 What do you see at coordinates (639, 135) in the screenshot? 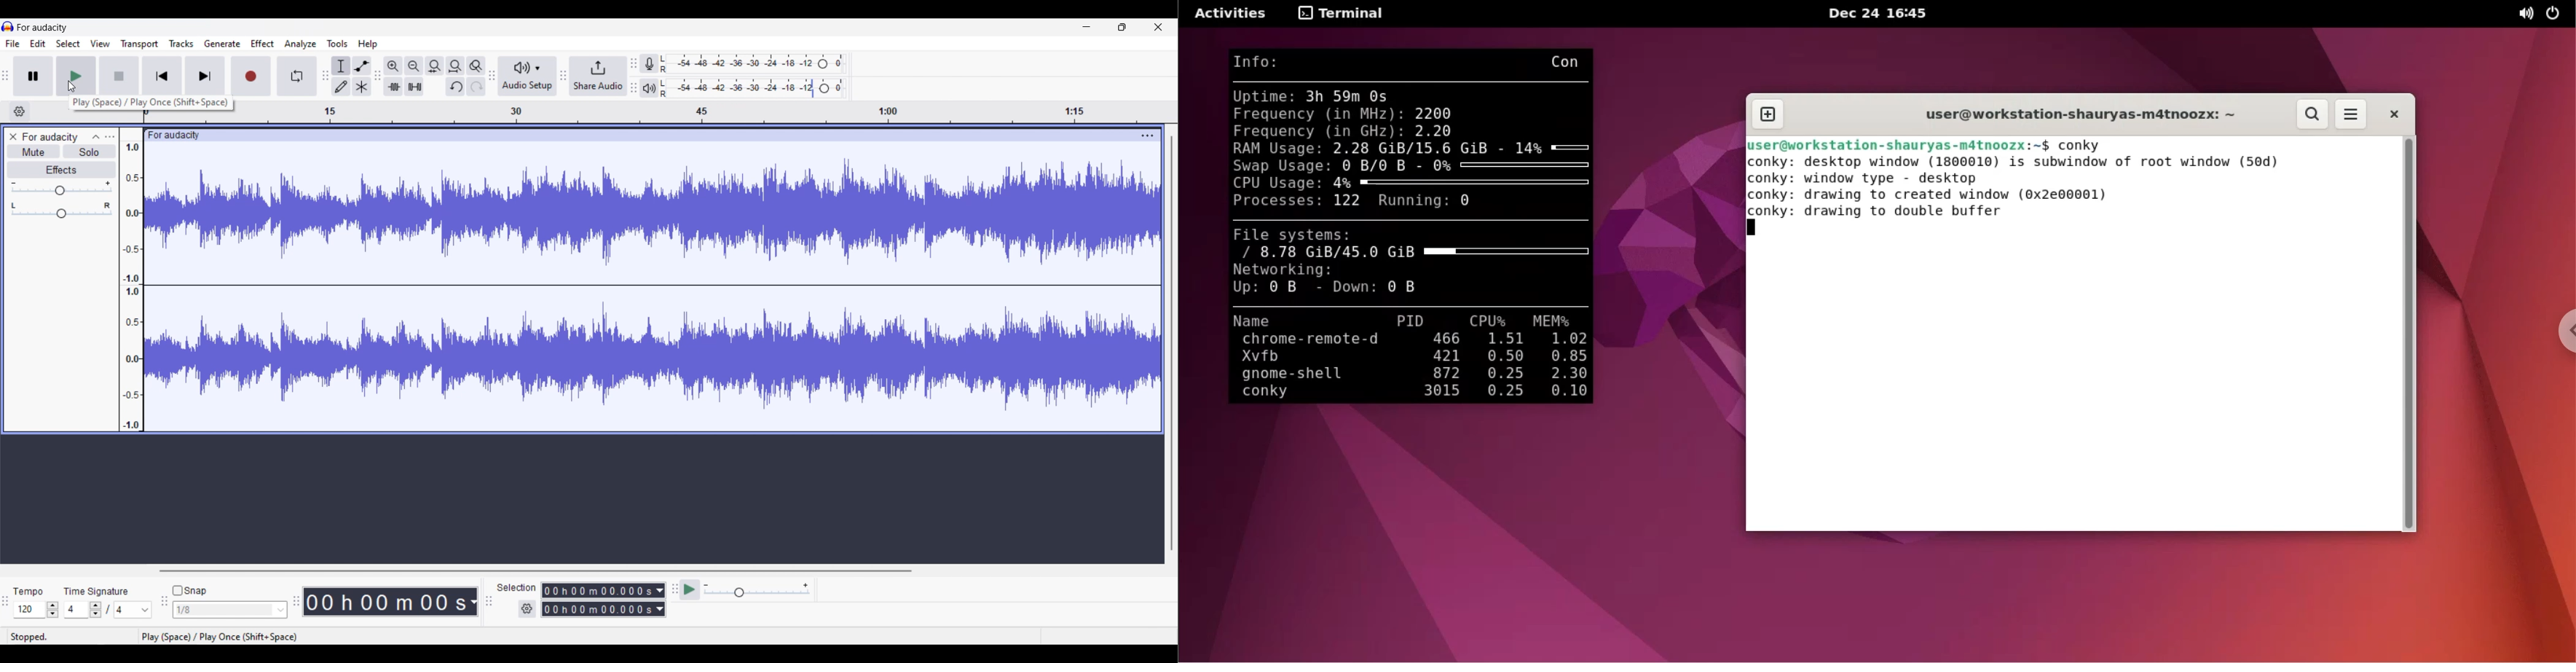
I see `click to drag` at bounding box center [639, 135].